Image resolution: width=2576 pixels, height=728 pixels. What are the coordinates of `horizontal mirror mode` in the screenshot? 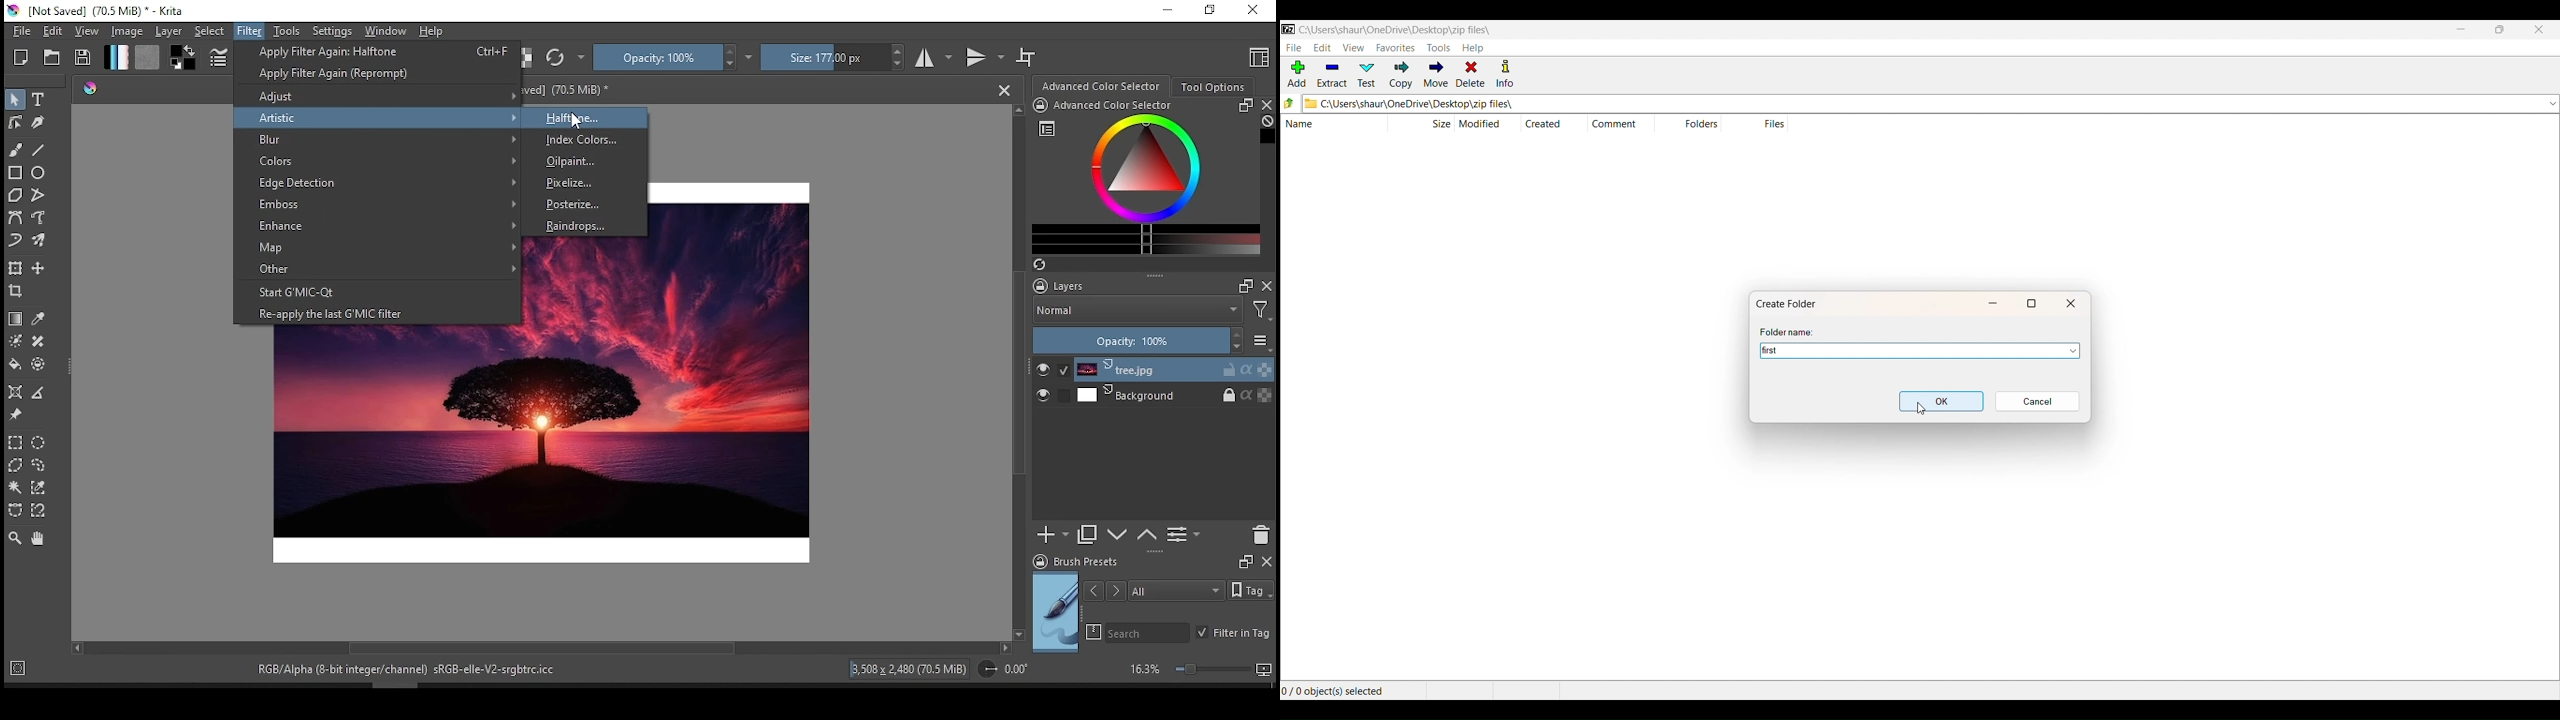 It's located at (933, 56).